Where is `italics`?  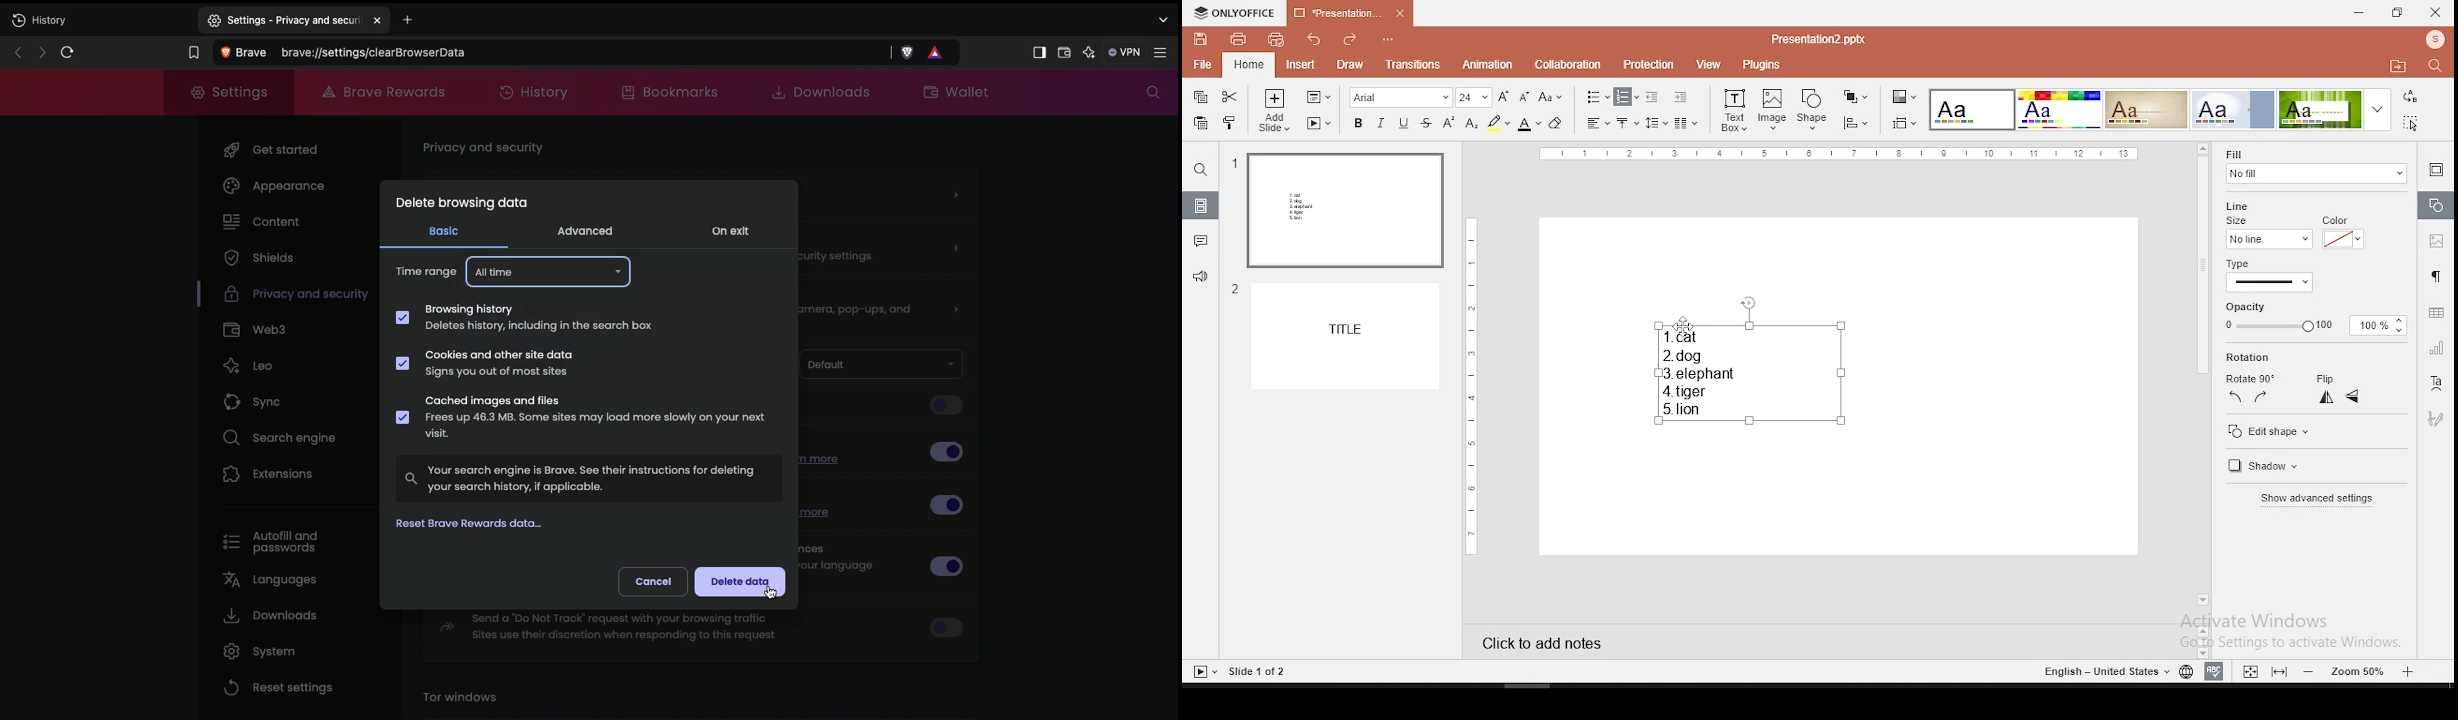 italics is located at coordinates (1381, 122).